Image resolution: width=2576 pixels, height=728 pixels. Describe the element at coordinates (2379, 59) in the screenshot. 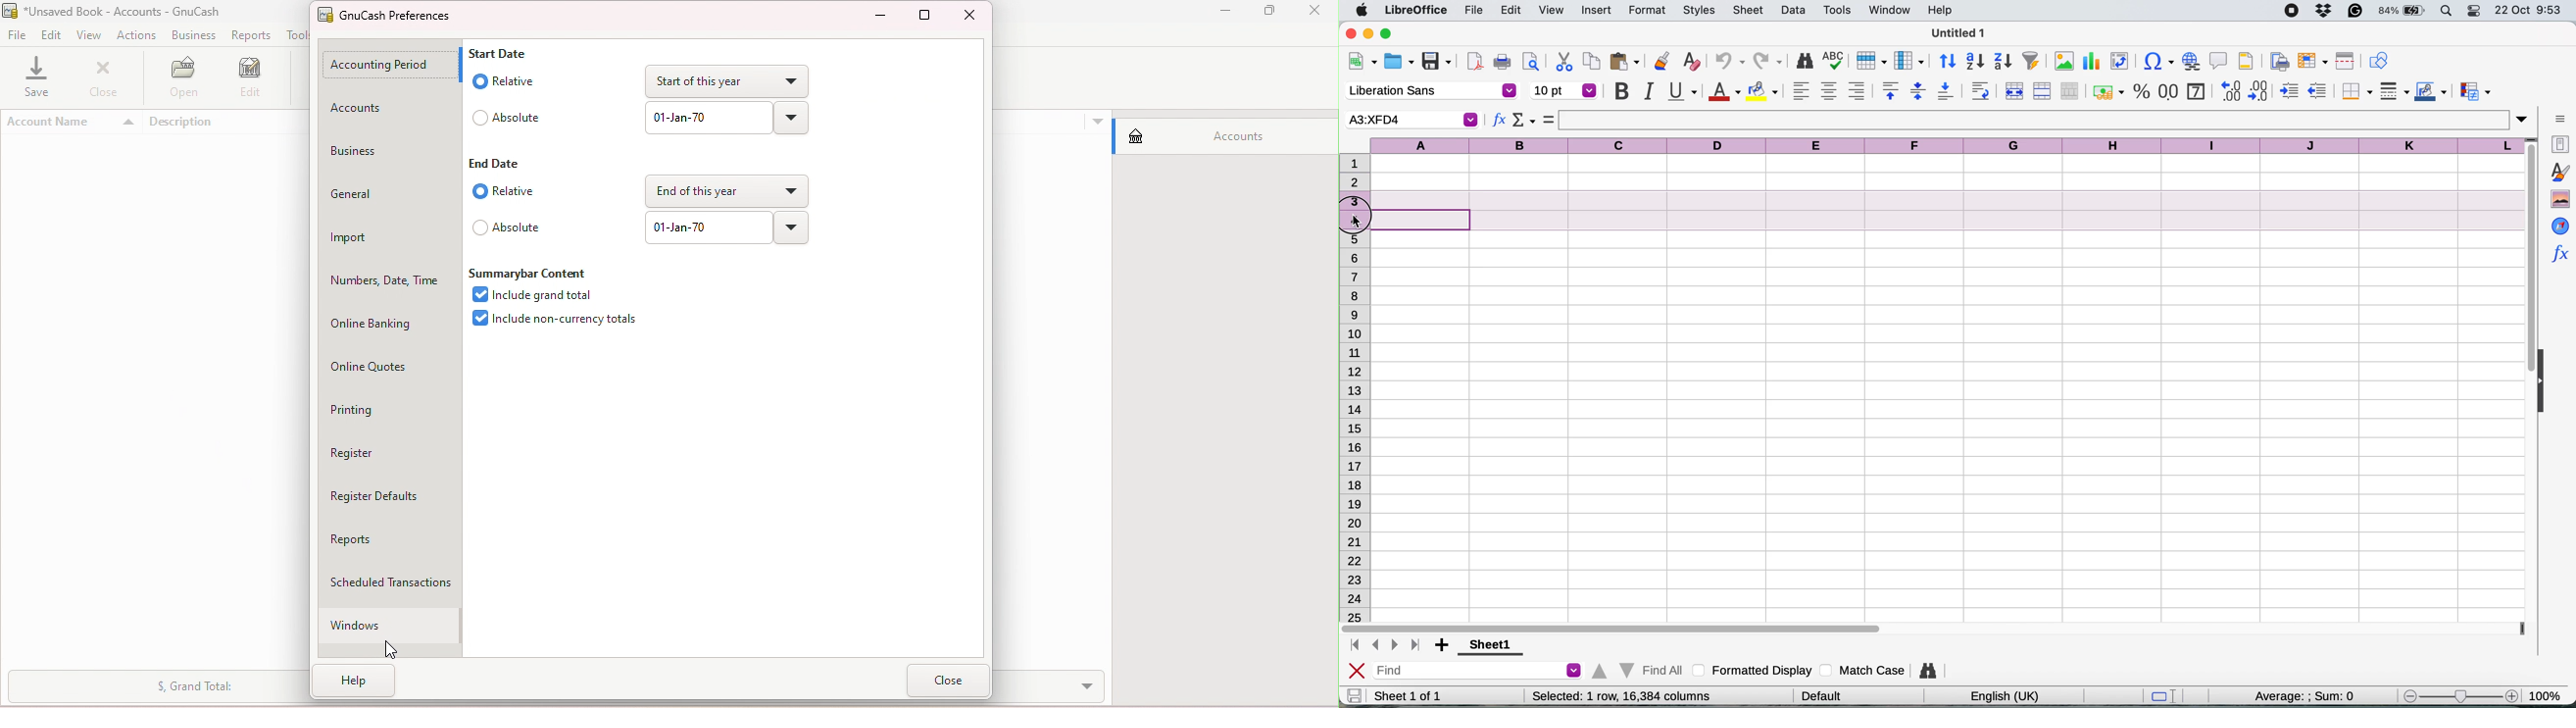

I see `show draw functions` at that location.